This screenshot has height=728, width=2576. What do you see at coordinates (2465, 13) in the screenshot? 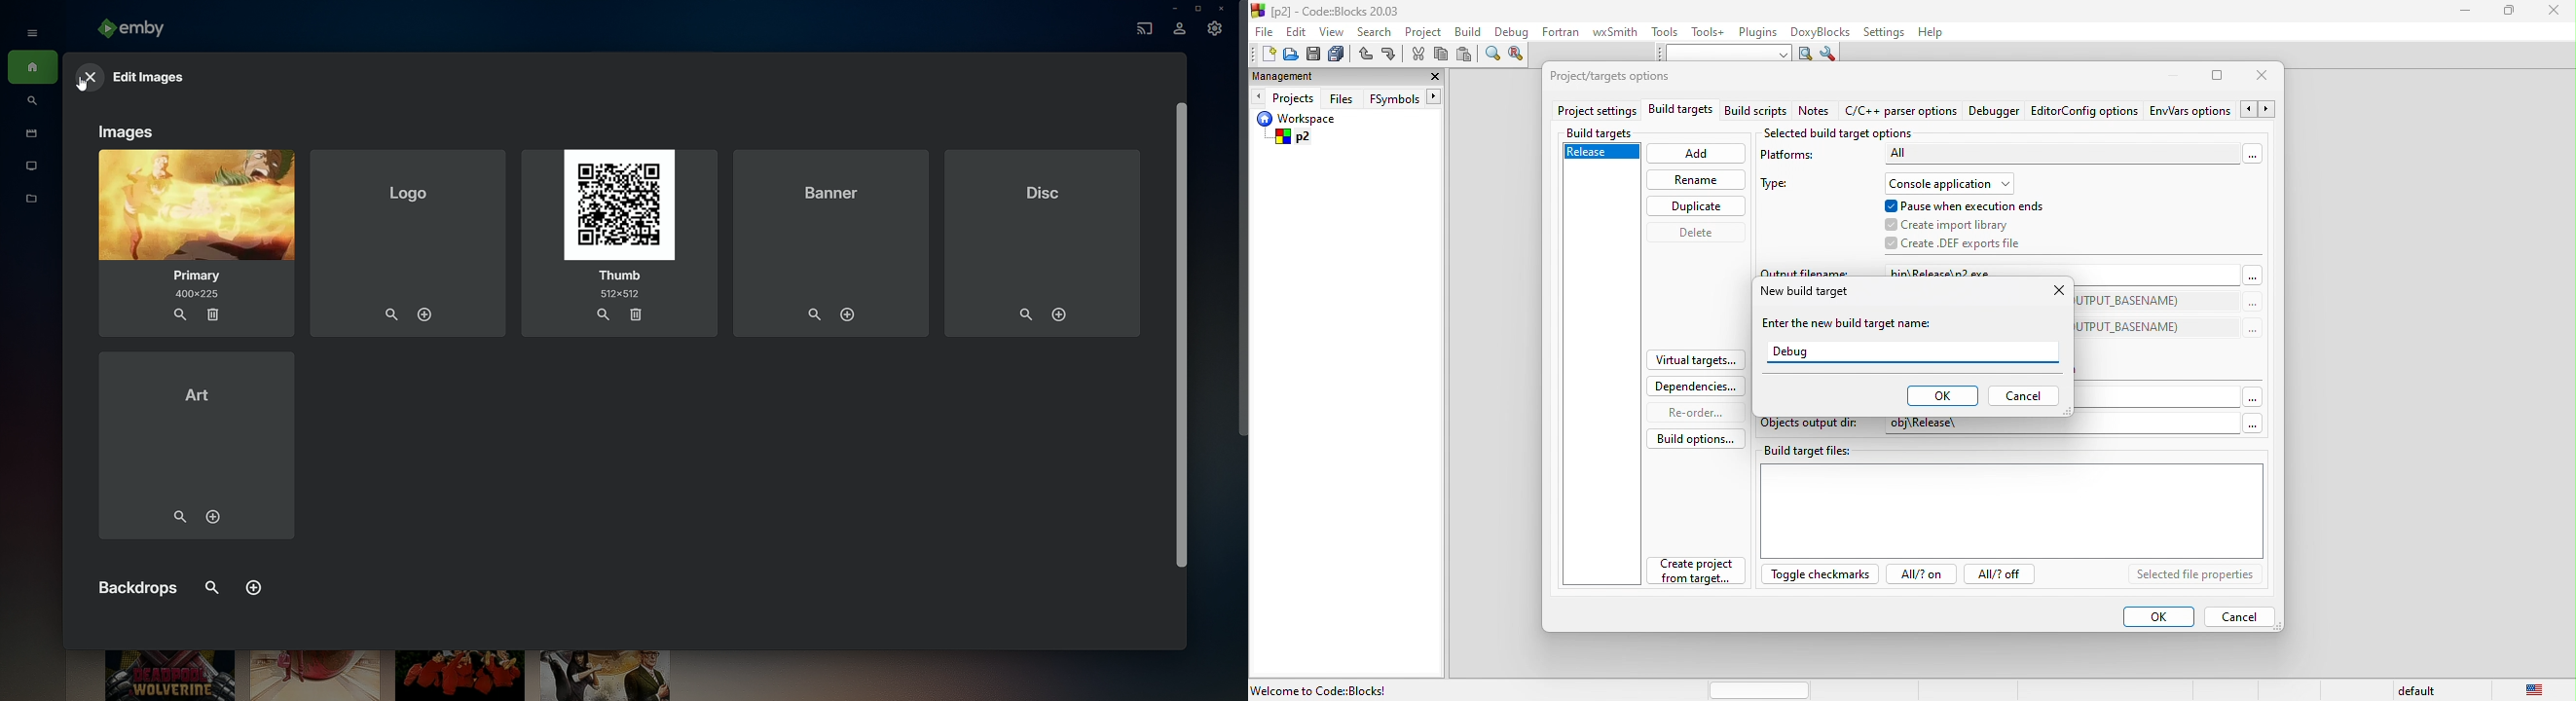
I see `minimize` at bounding box center [2465, 13].